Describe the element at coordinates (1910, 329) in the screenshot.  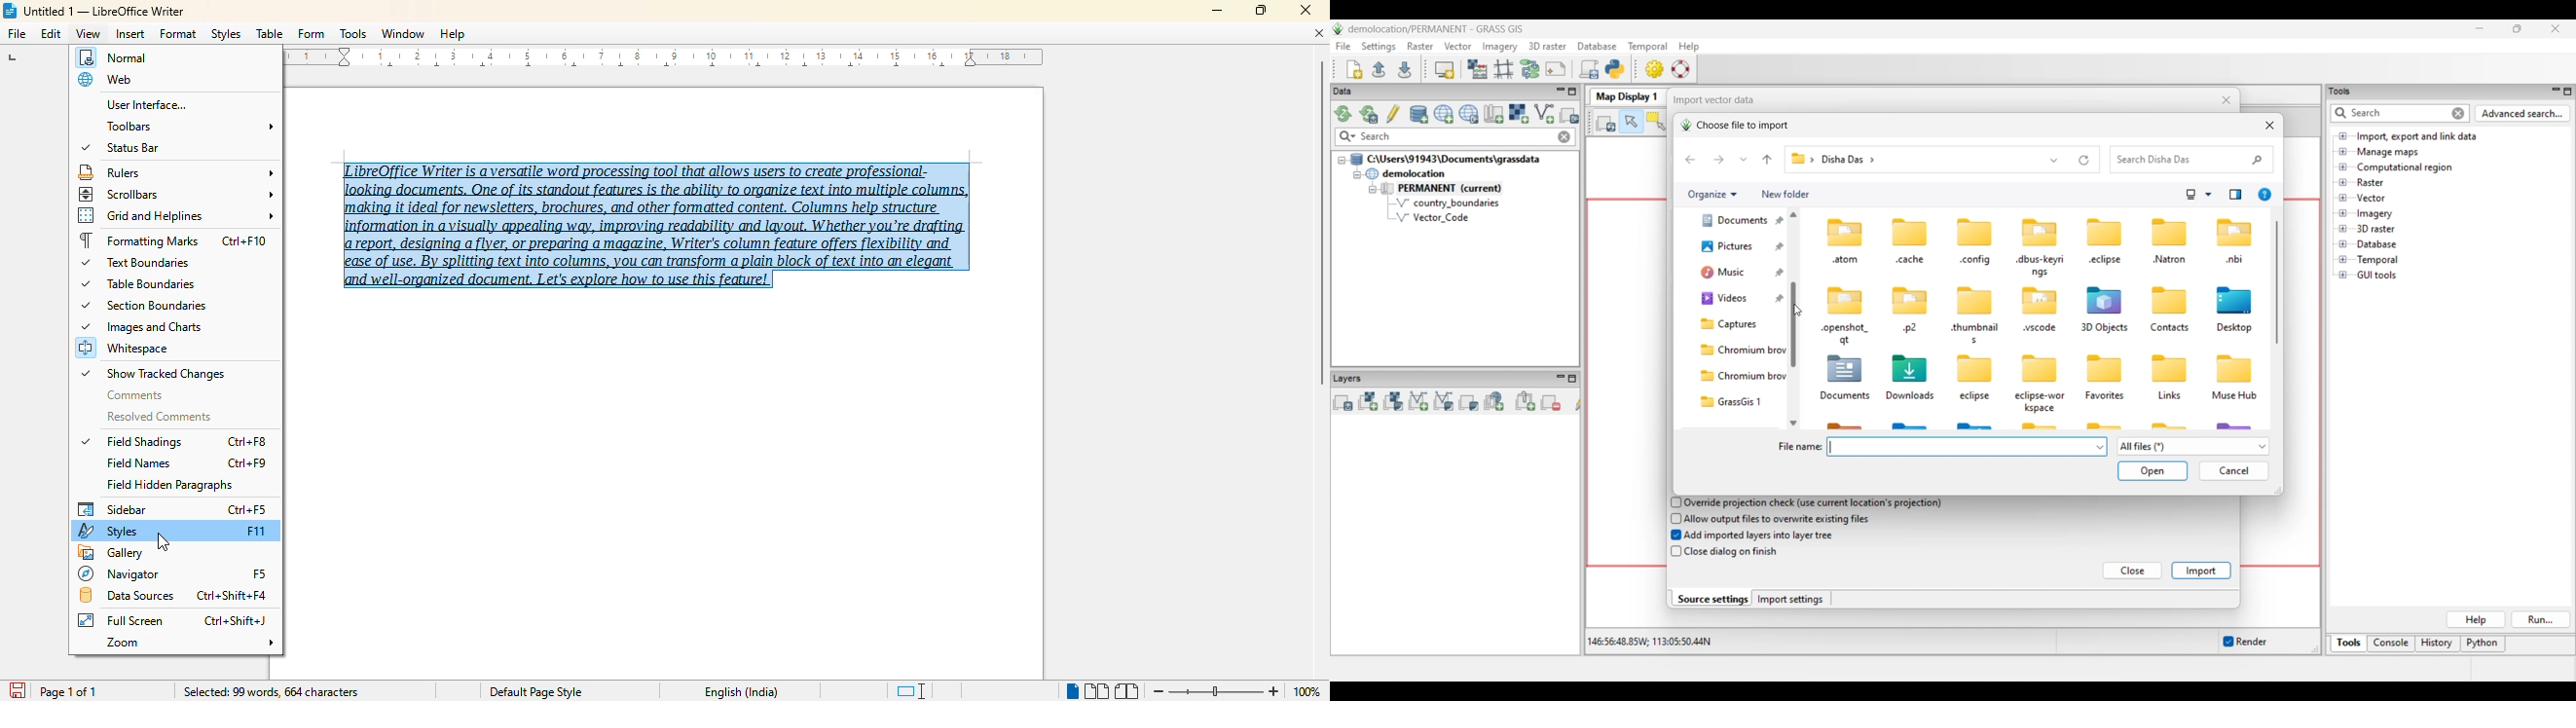
I see `p2` at that location.